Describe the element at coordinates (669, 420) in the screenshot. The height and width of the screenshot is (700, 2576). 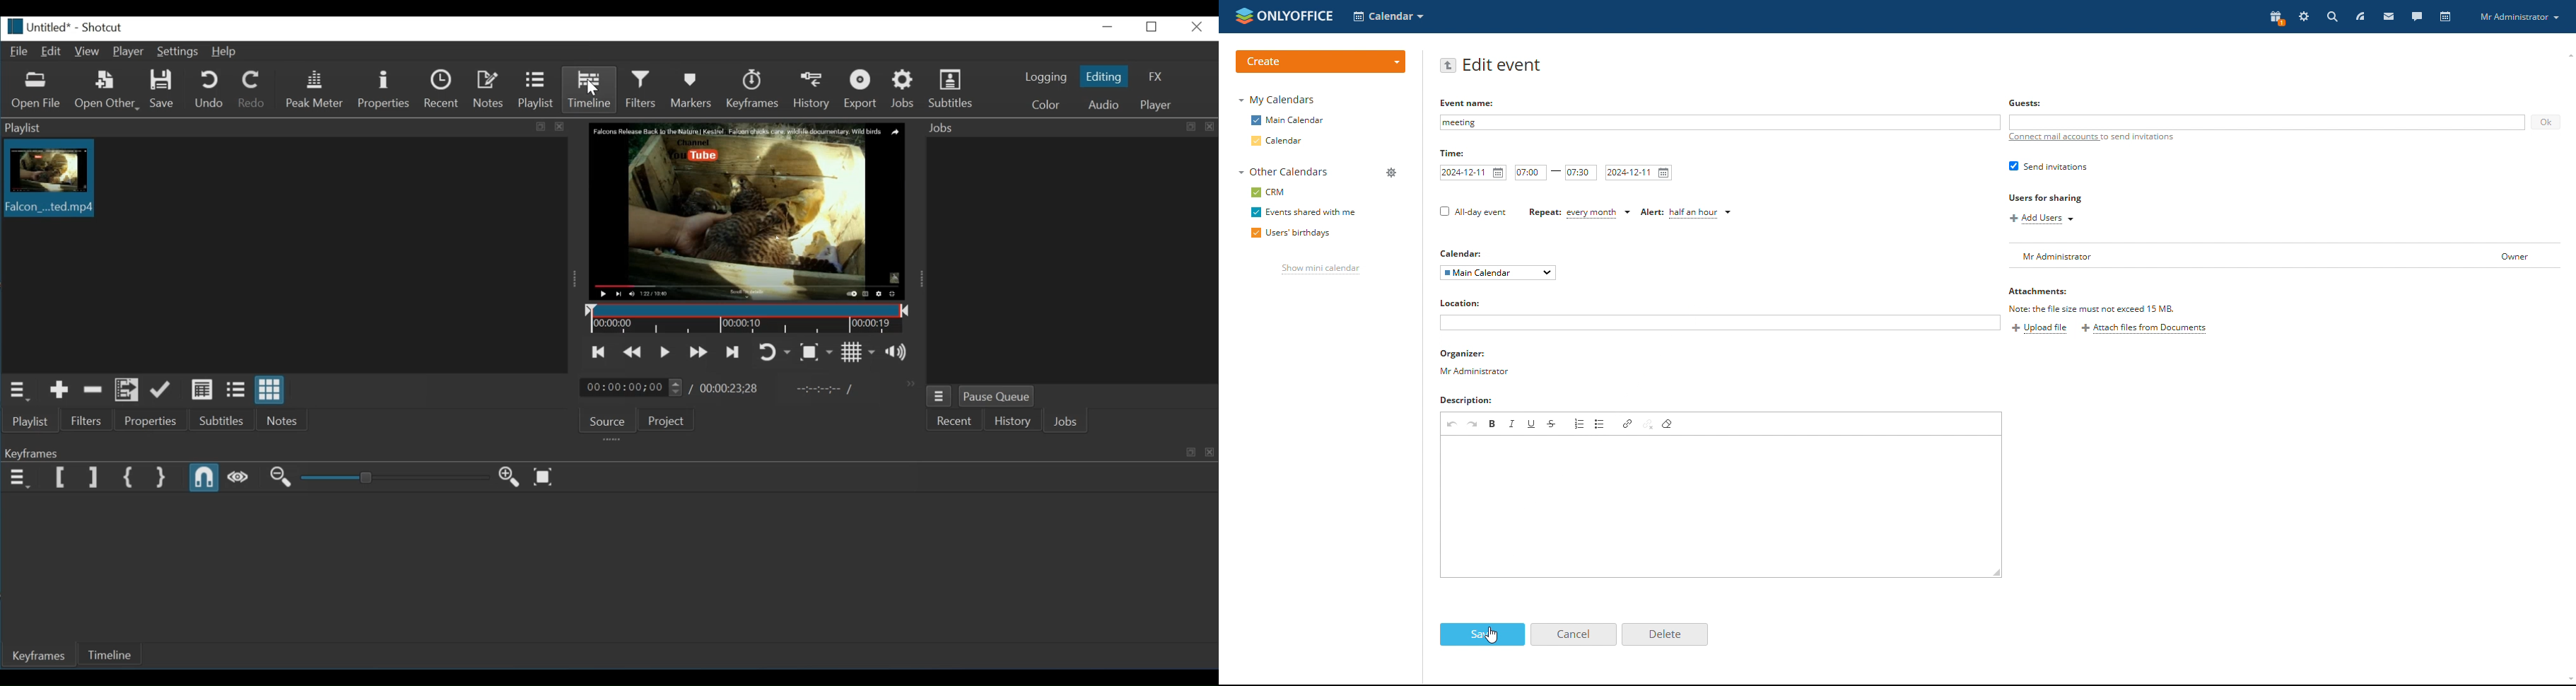
I see `Project` at that location.